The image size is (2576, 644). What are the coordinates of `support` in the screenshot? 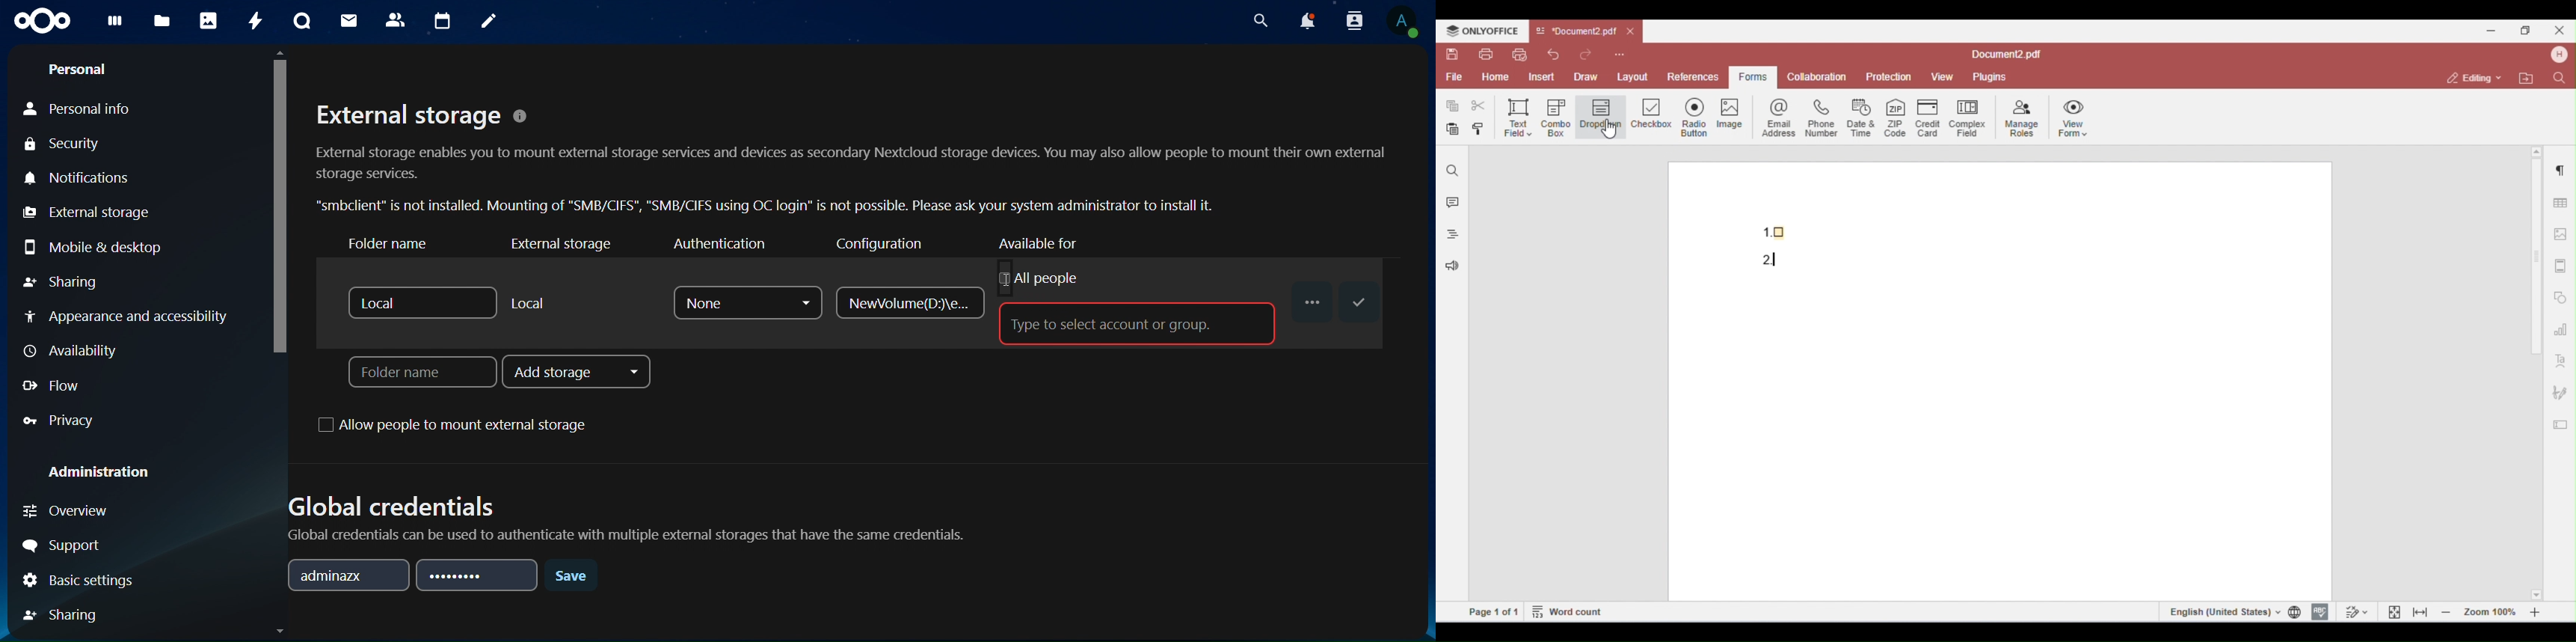 It's located at (67, 542).